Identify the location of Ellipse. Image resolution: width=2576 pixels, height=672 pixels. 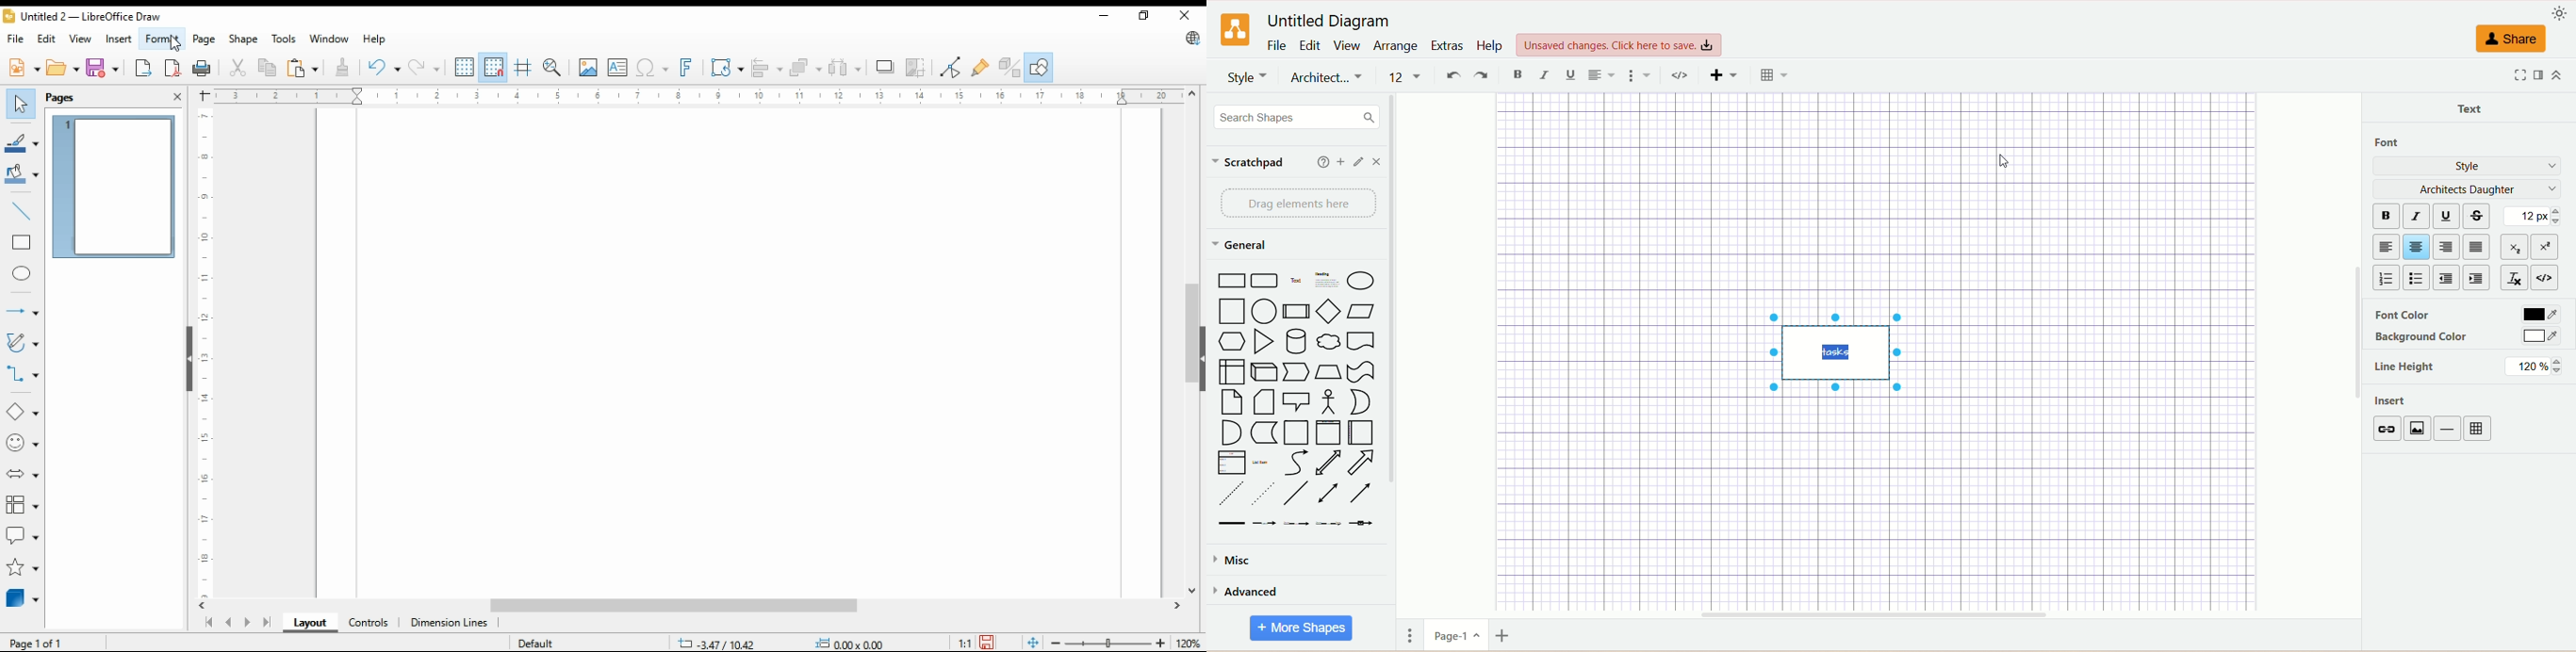
(1361, 281).